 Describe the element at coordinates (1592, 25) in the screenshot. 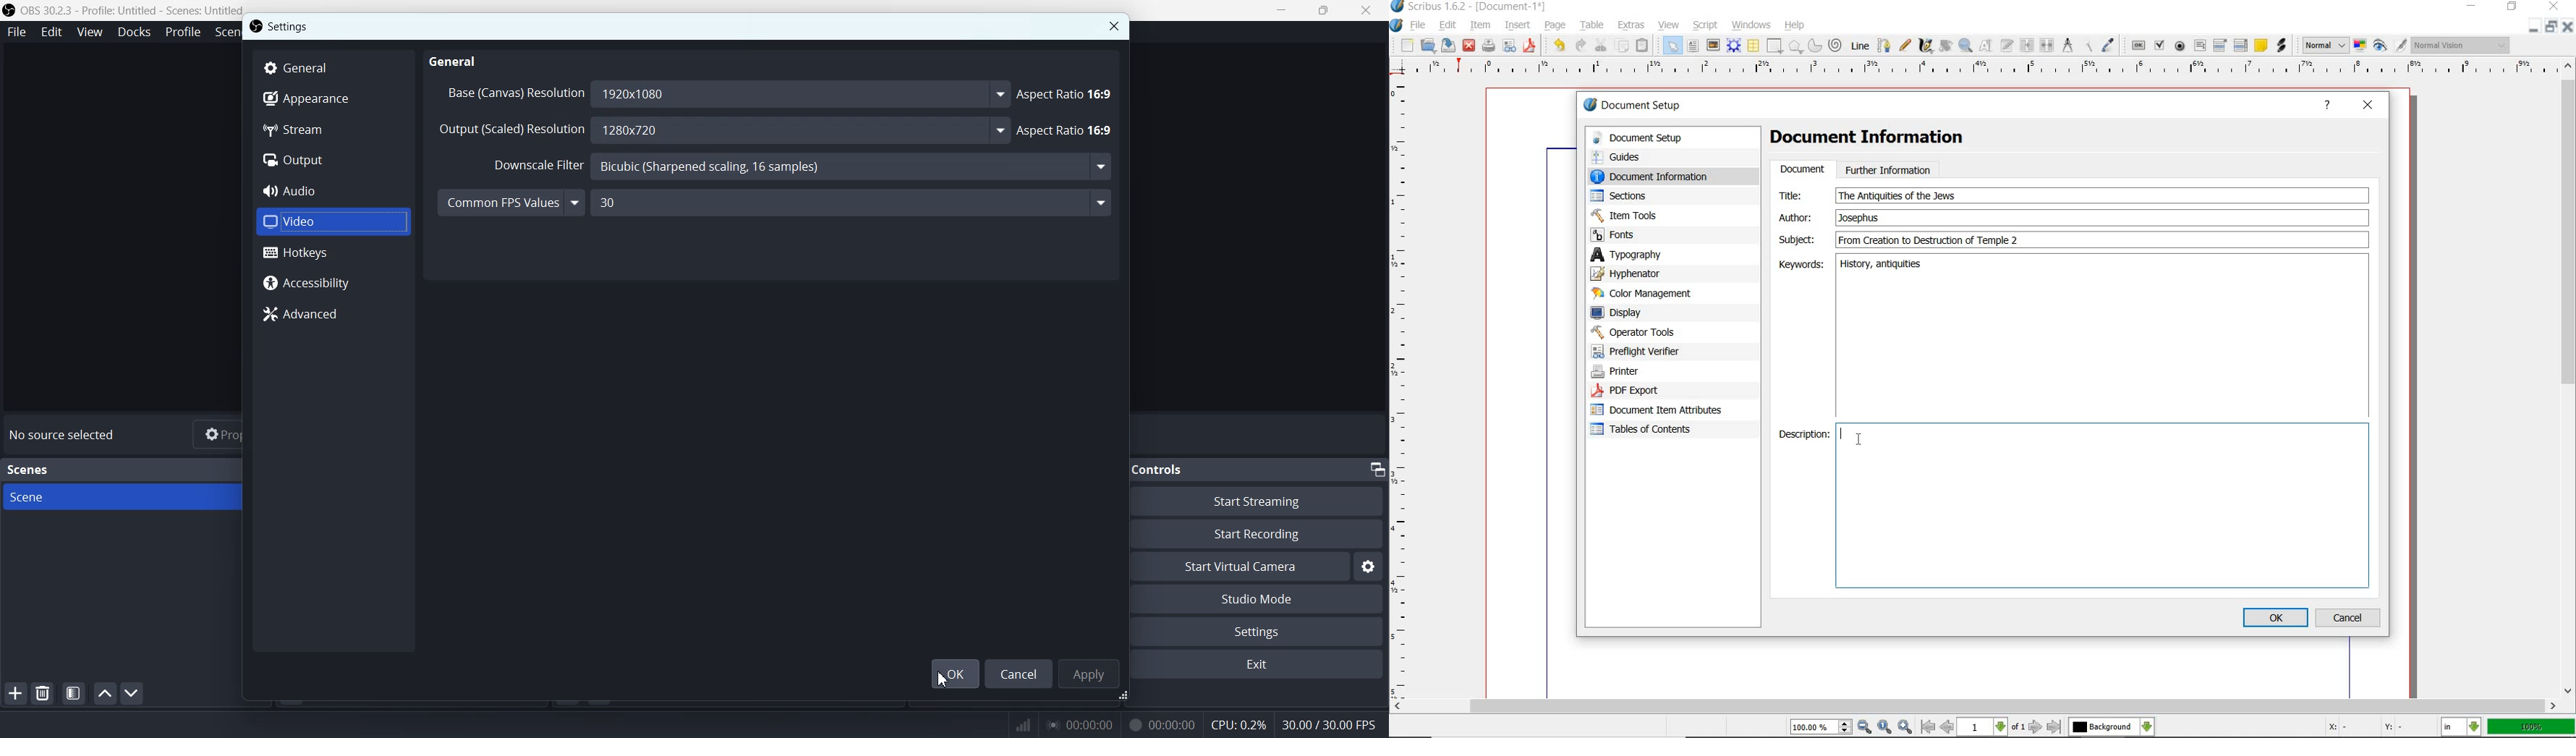

I see `table` at that location.